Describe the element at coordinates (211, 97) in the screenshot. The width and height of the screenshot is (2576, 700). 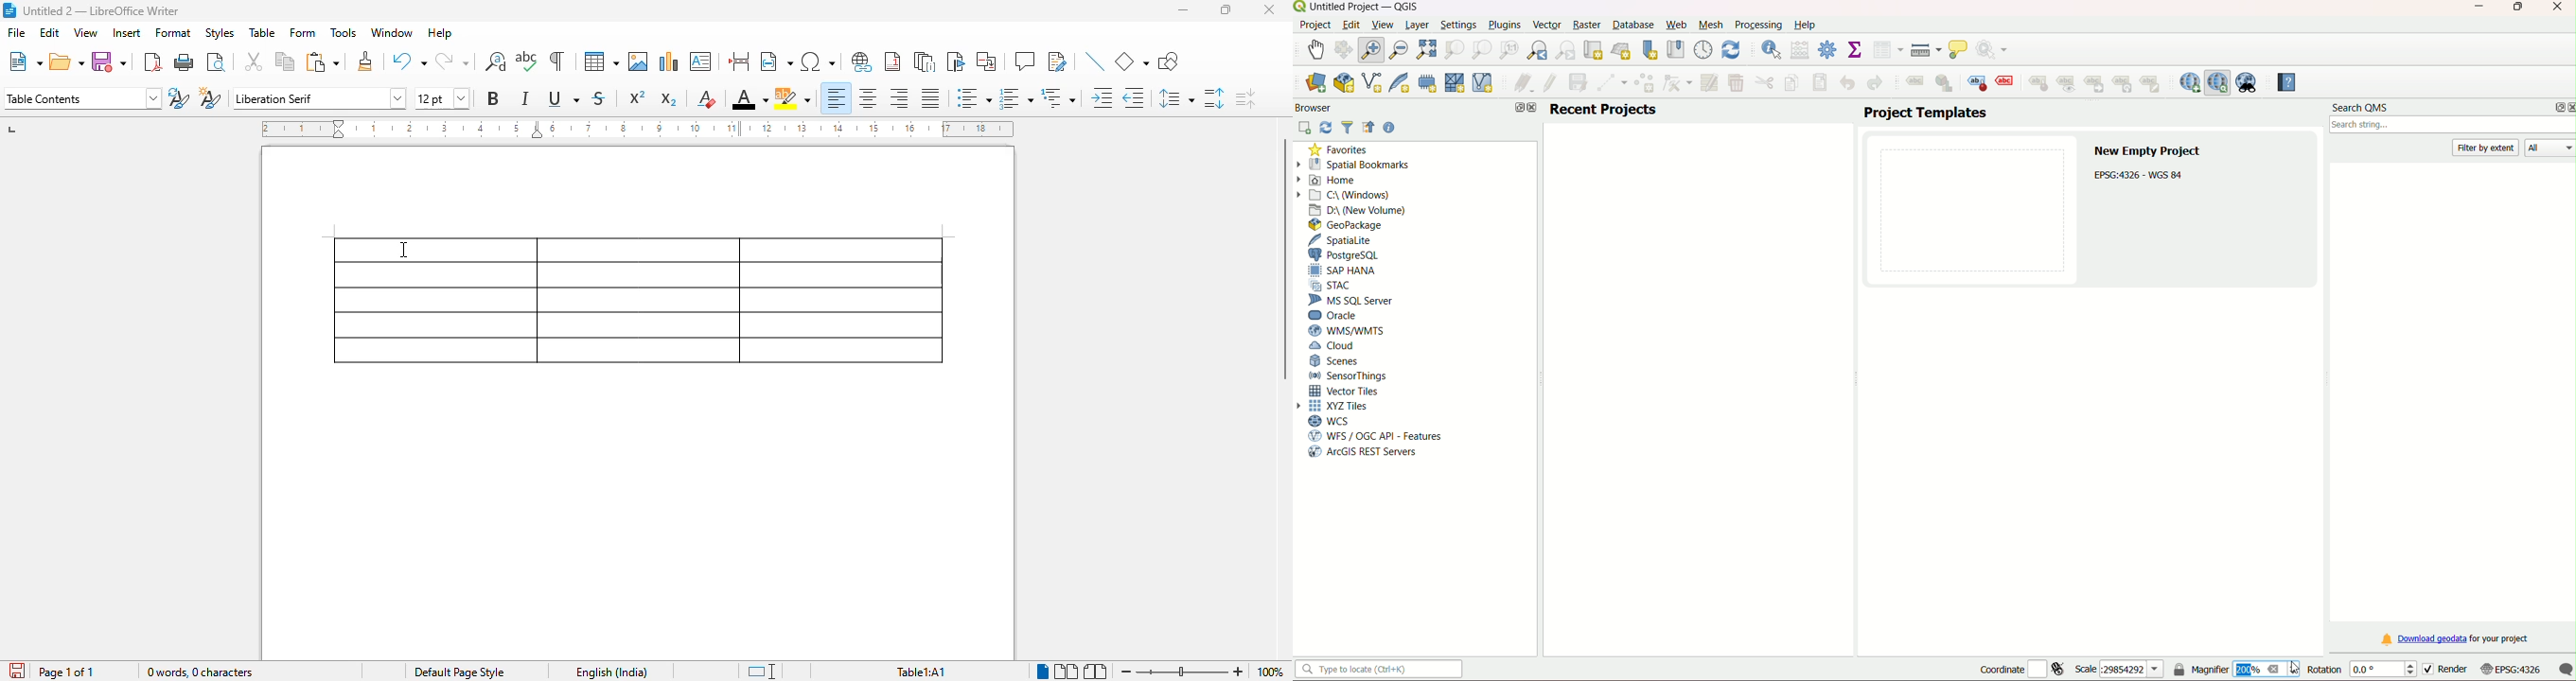
I see `new style from selection` at that location.